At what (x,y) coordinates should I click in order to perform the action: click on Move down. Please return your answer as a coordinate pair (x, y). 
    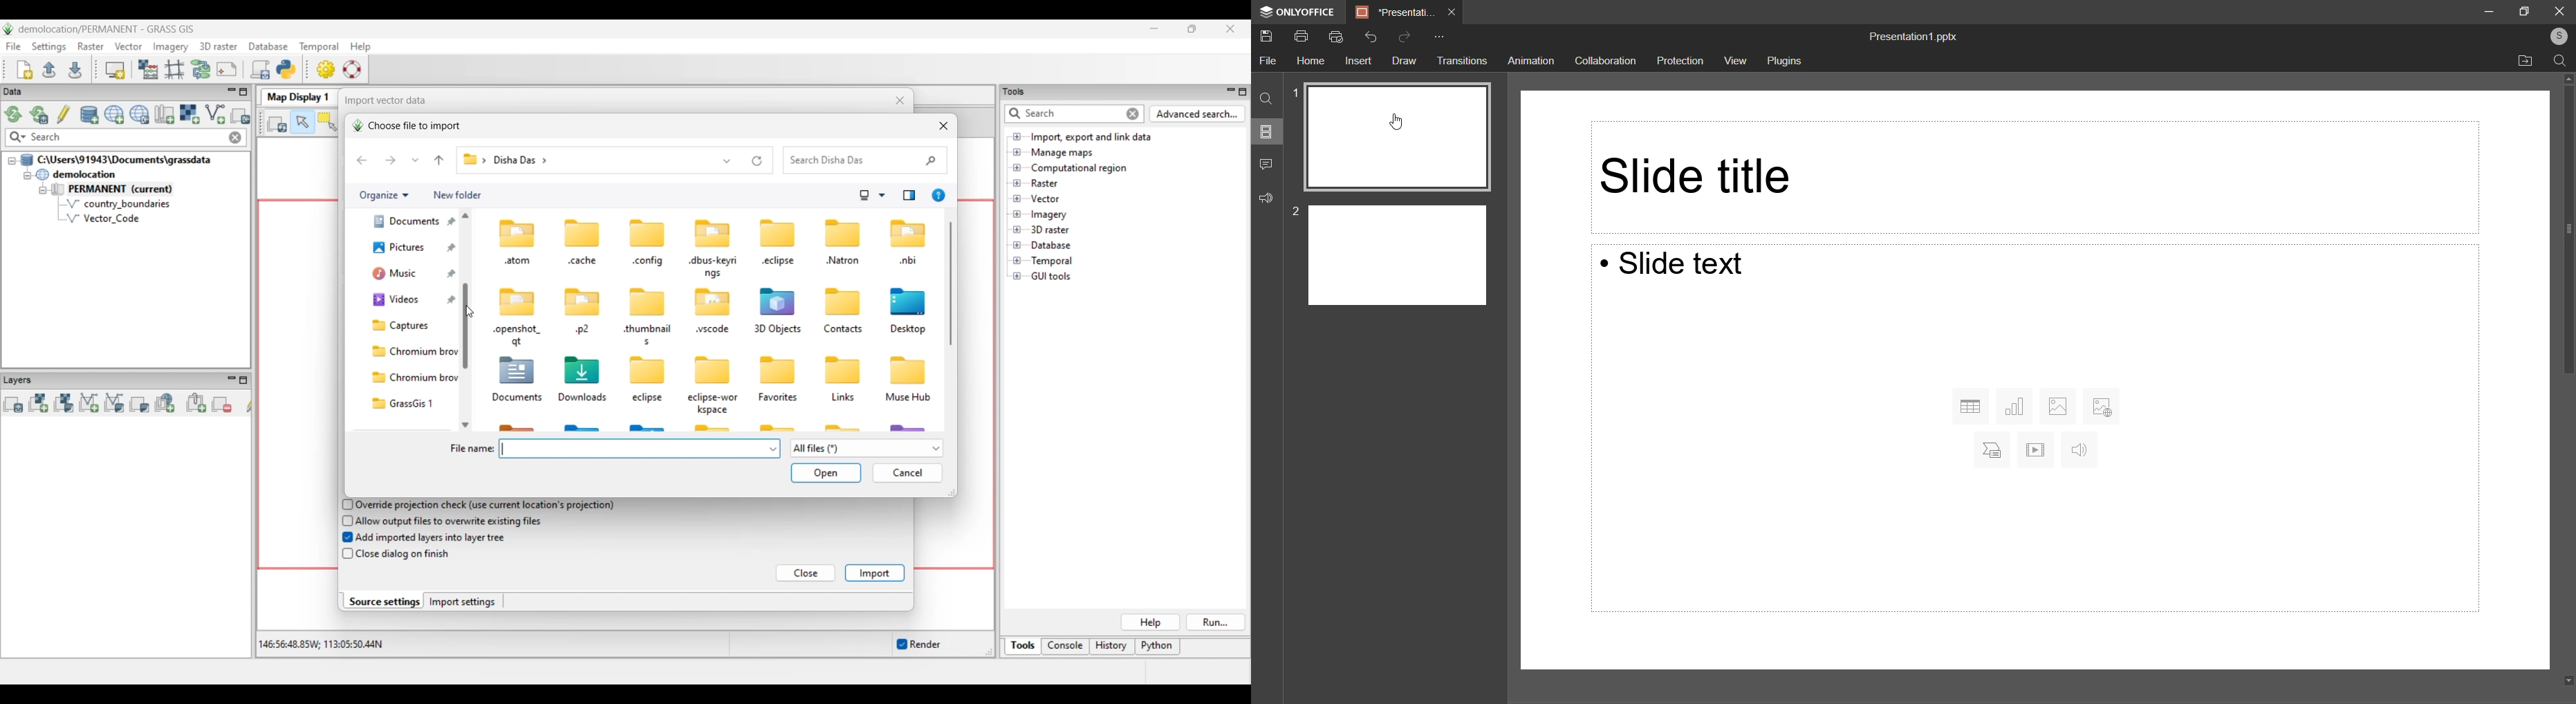
    Looking at the image, I should click on (2564, 681).